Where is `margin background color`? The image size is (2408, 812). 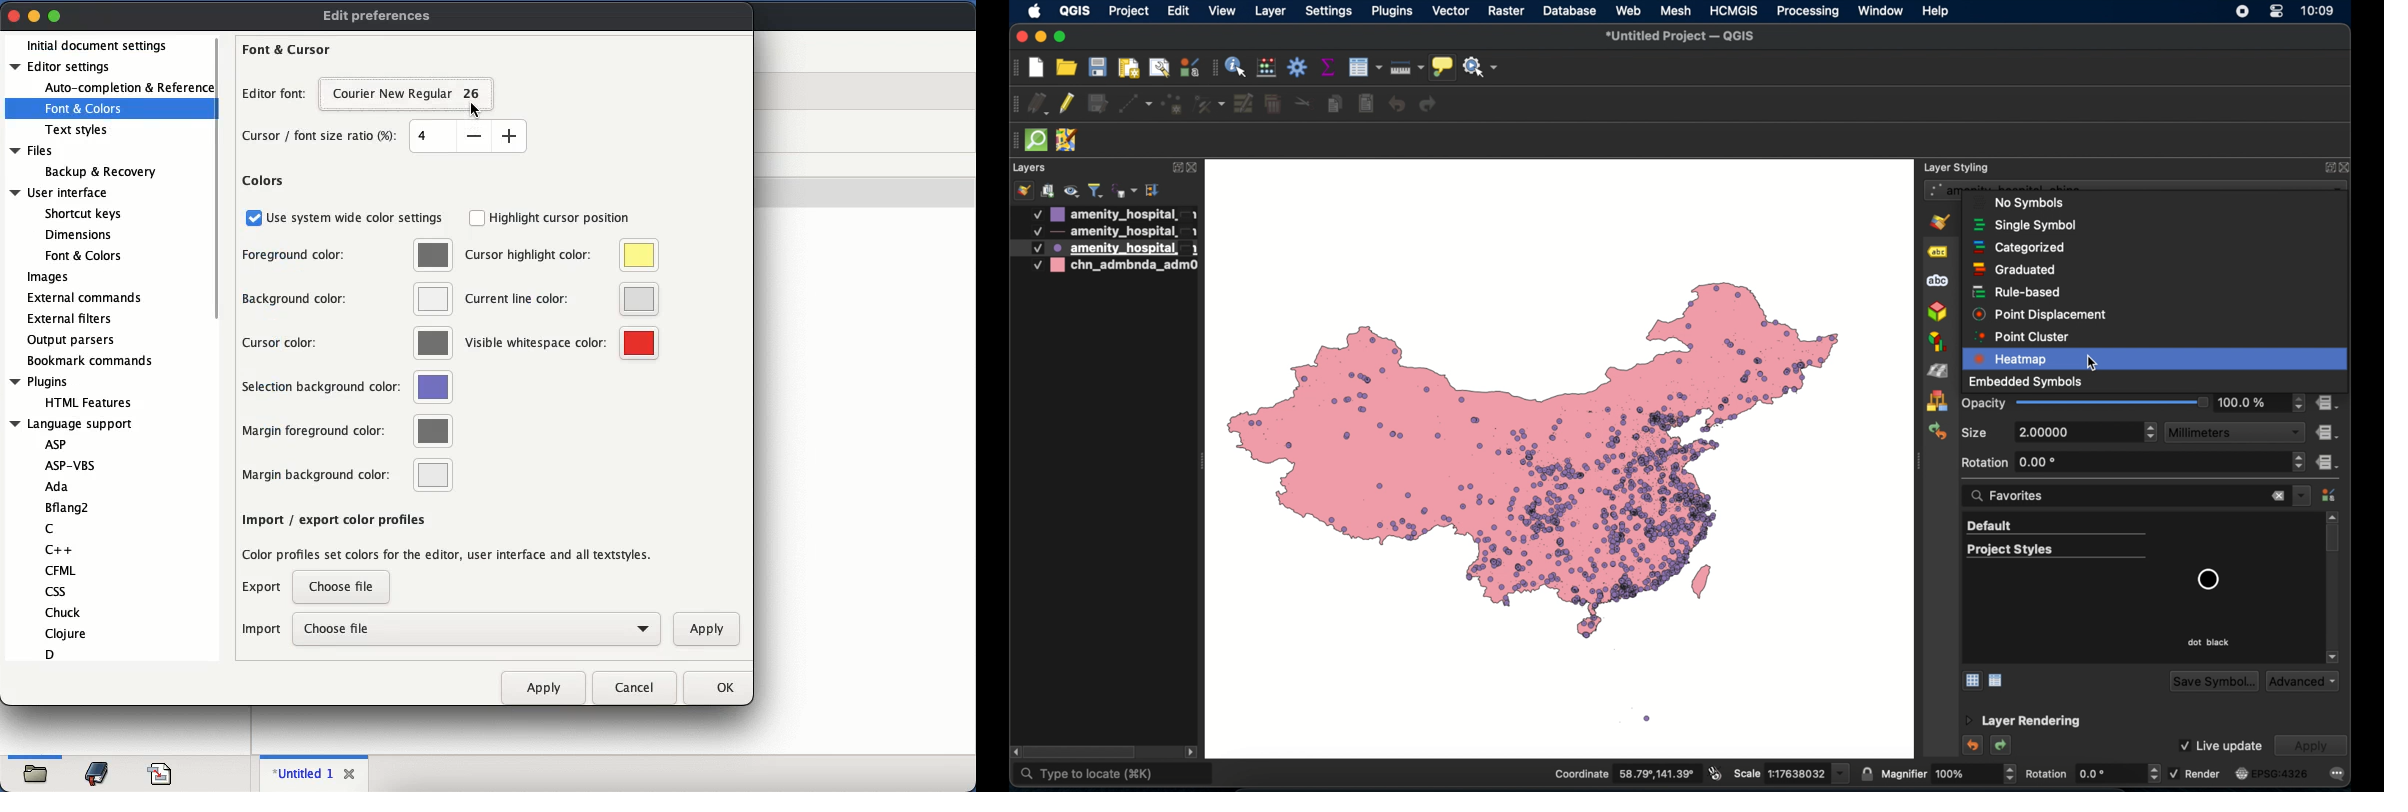
margin background color is located at coordinates (323, 474).